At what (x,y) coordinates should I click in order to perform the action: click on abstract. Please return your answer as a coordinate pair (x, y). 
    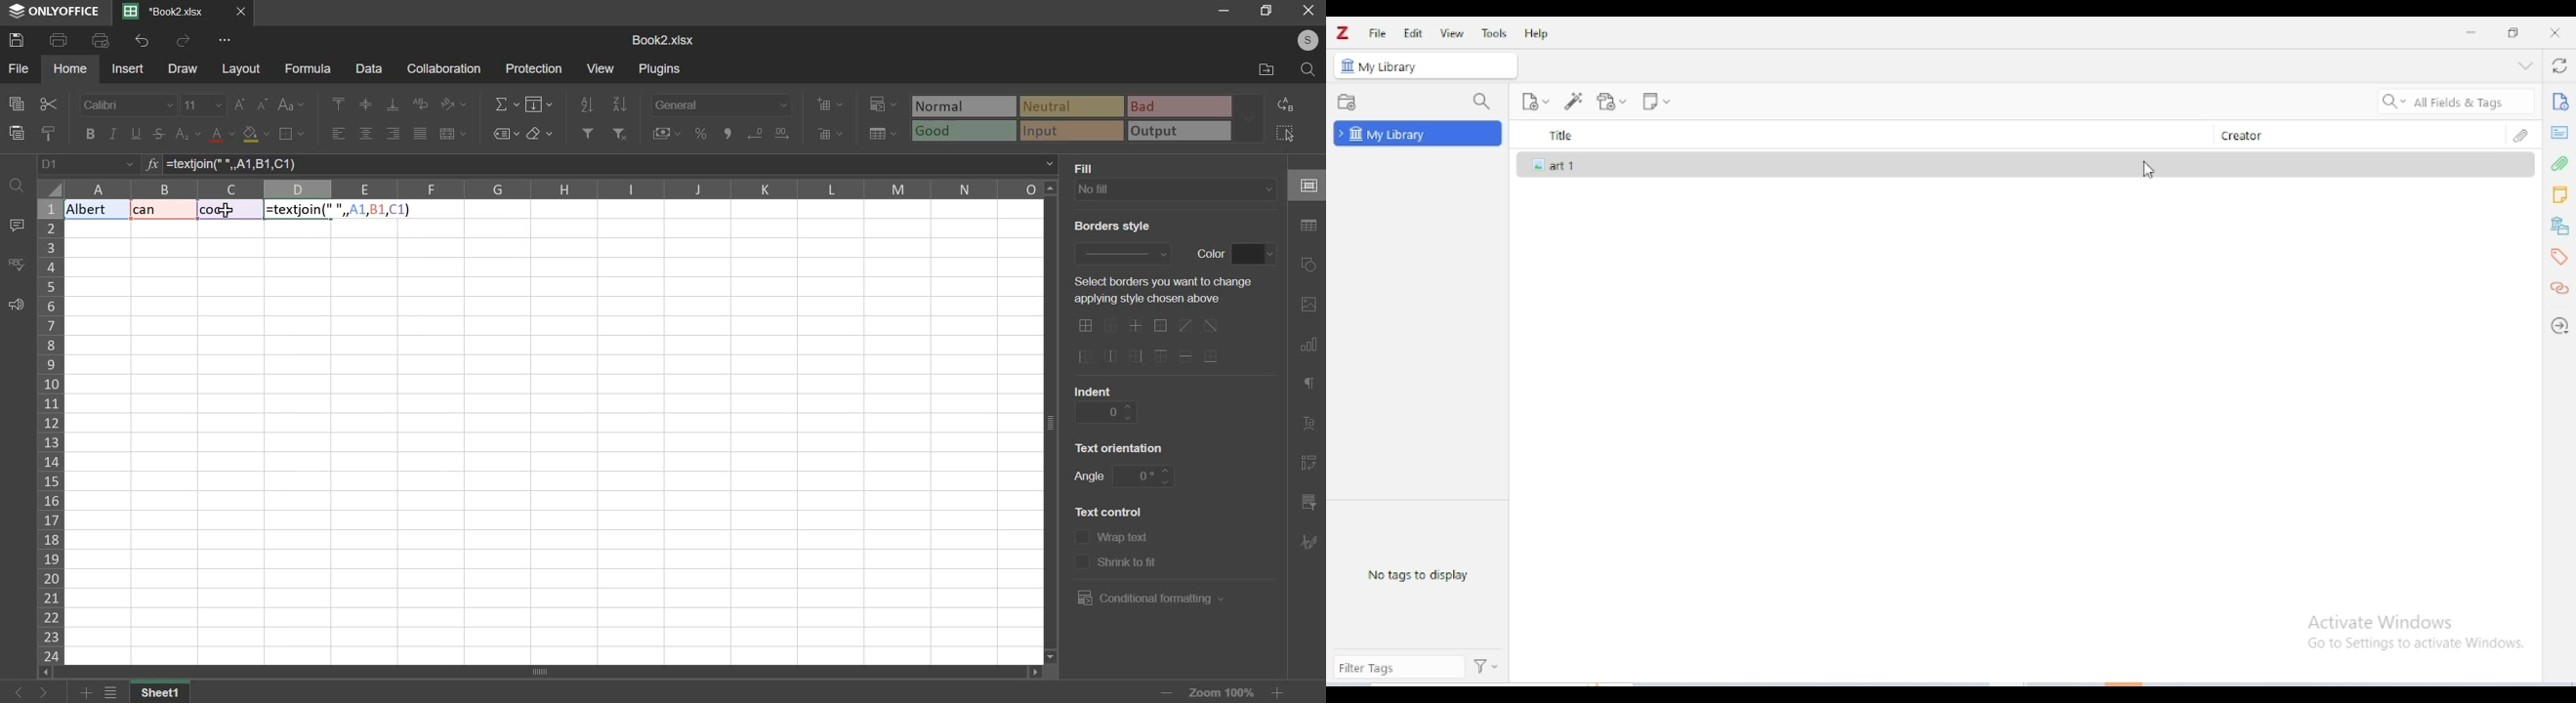
    Looking at the image, I should click on (2558, 133).